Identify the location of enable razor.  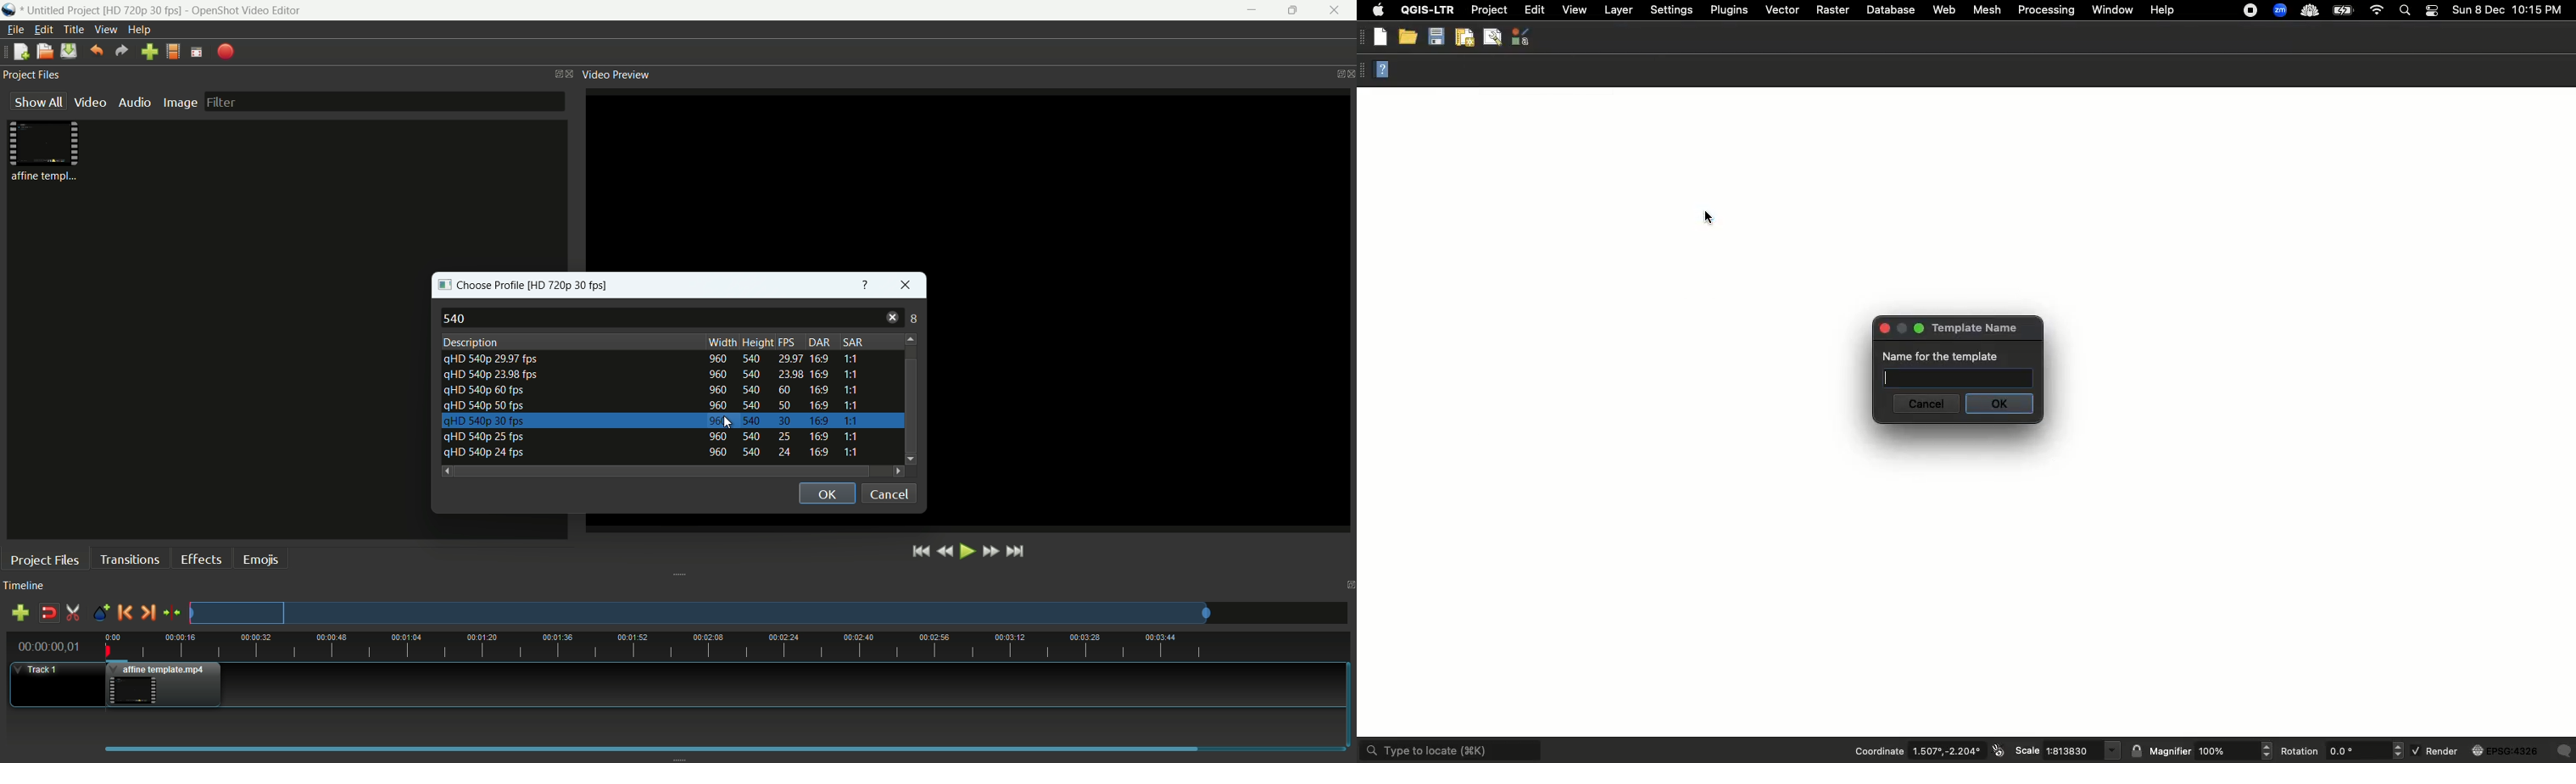
(73, 613).